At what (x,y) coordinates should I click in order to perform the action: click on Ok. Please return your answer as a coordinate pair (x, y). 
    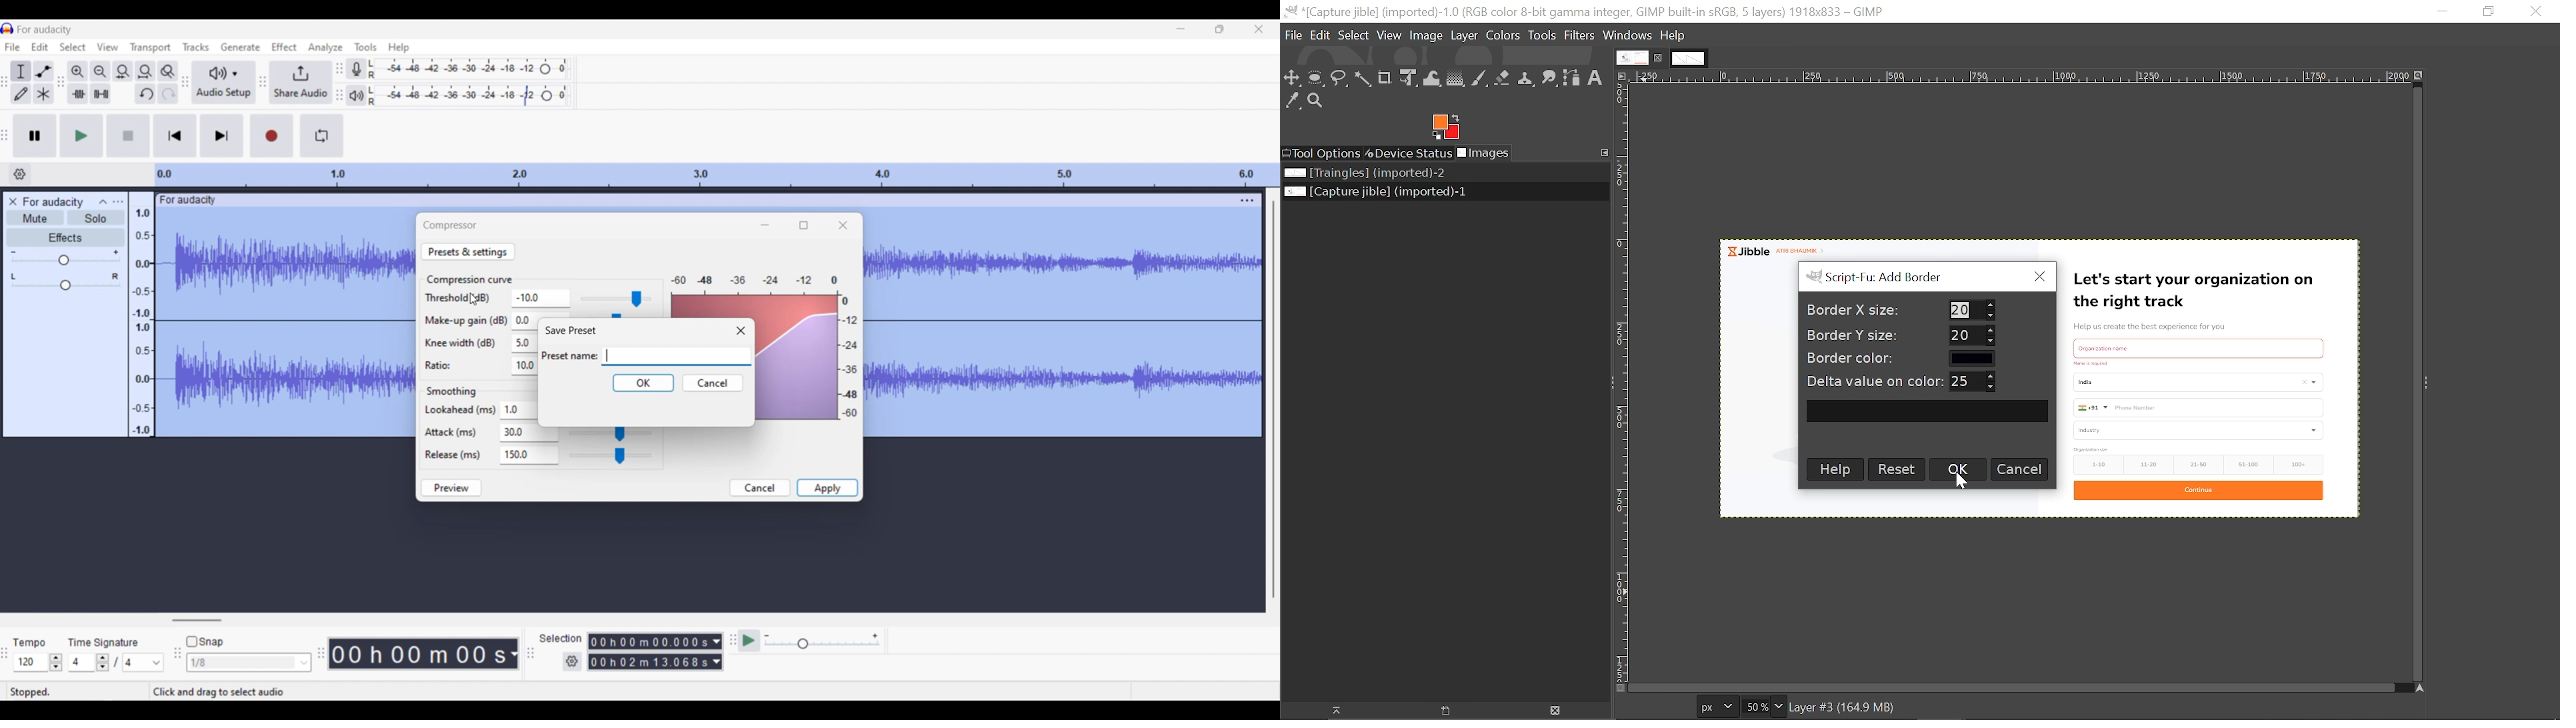
    Looking at the image, I should click on (1958, 469).